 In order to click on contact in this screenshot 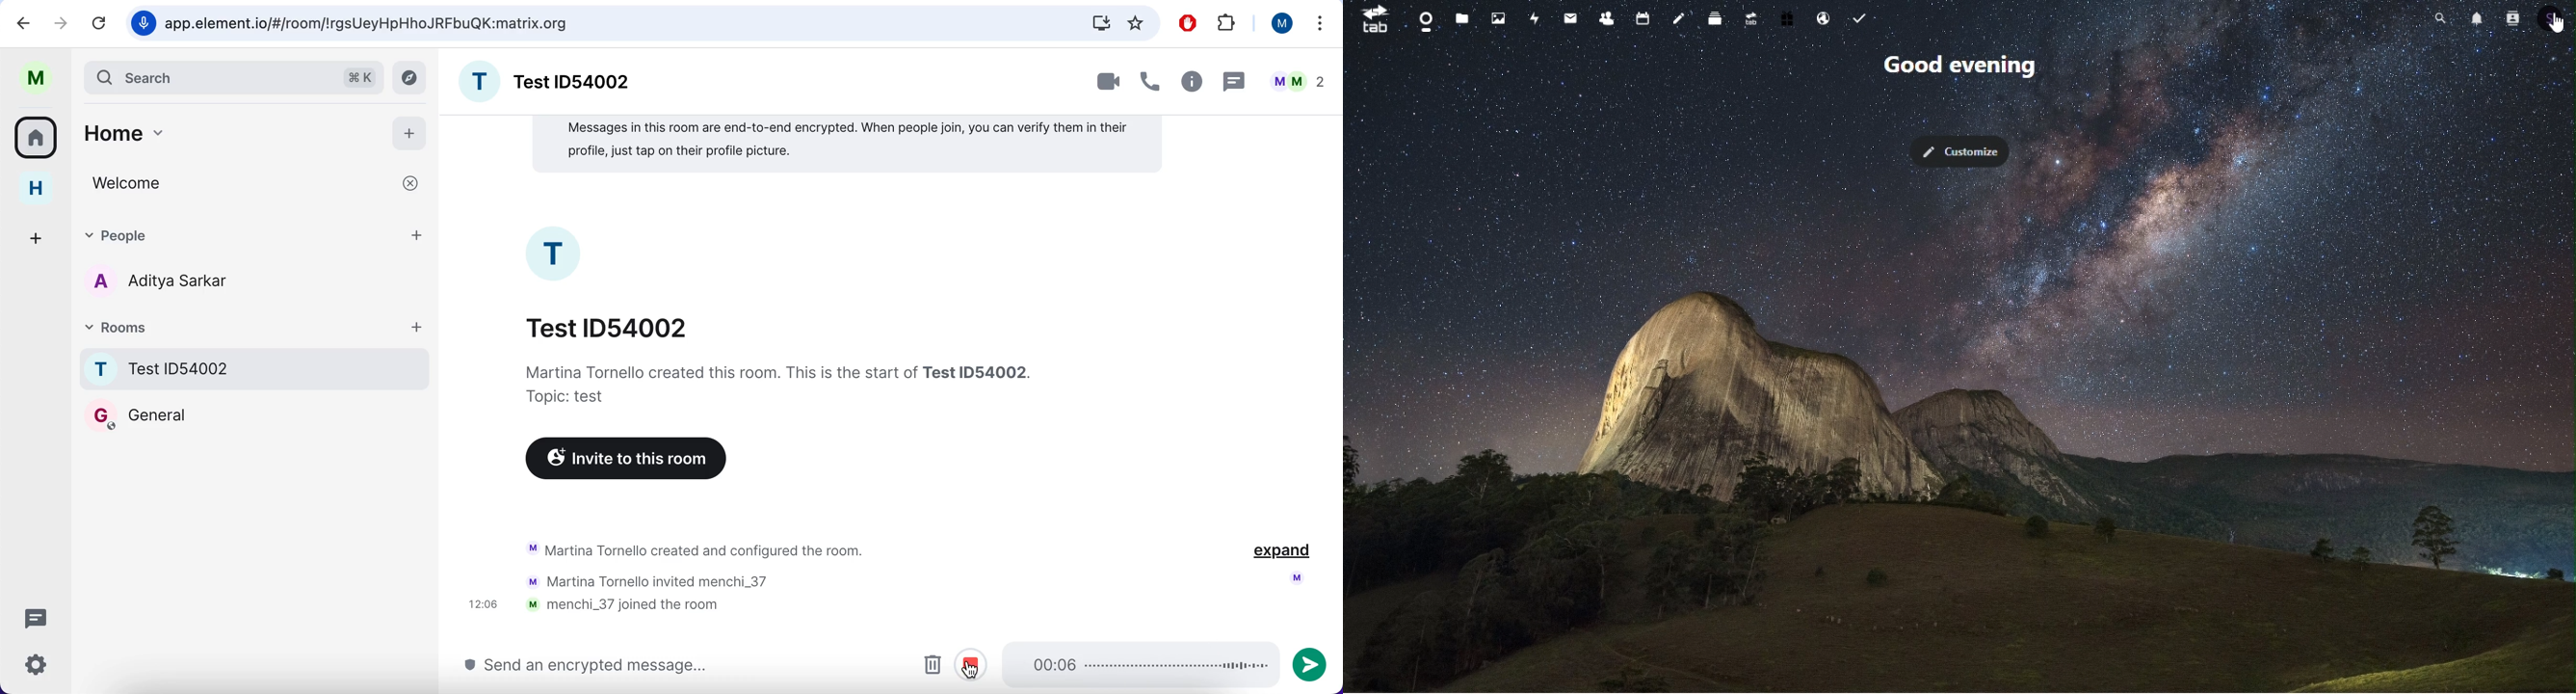, I will do `click(2513, 18)`.